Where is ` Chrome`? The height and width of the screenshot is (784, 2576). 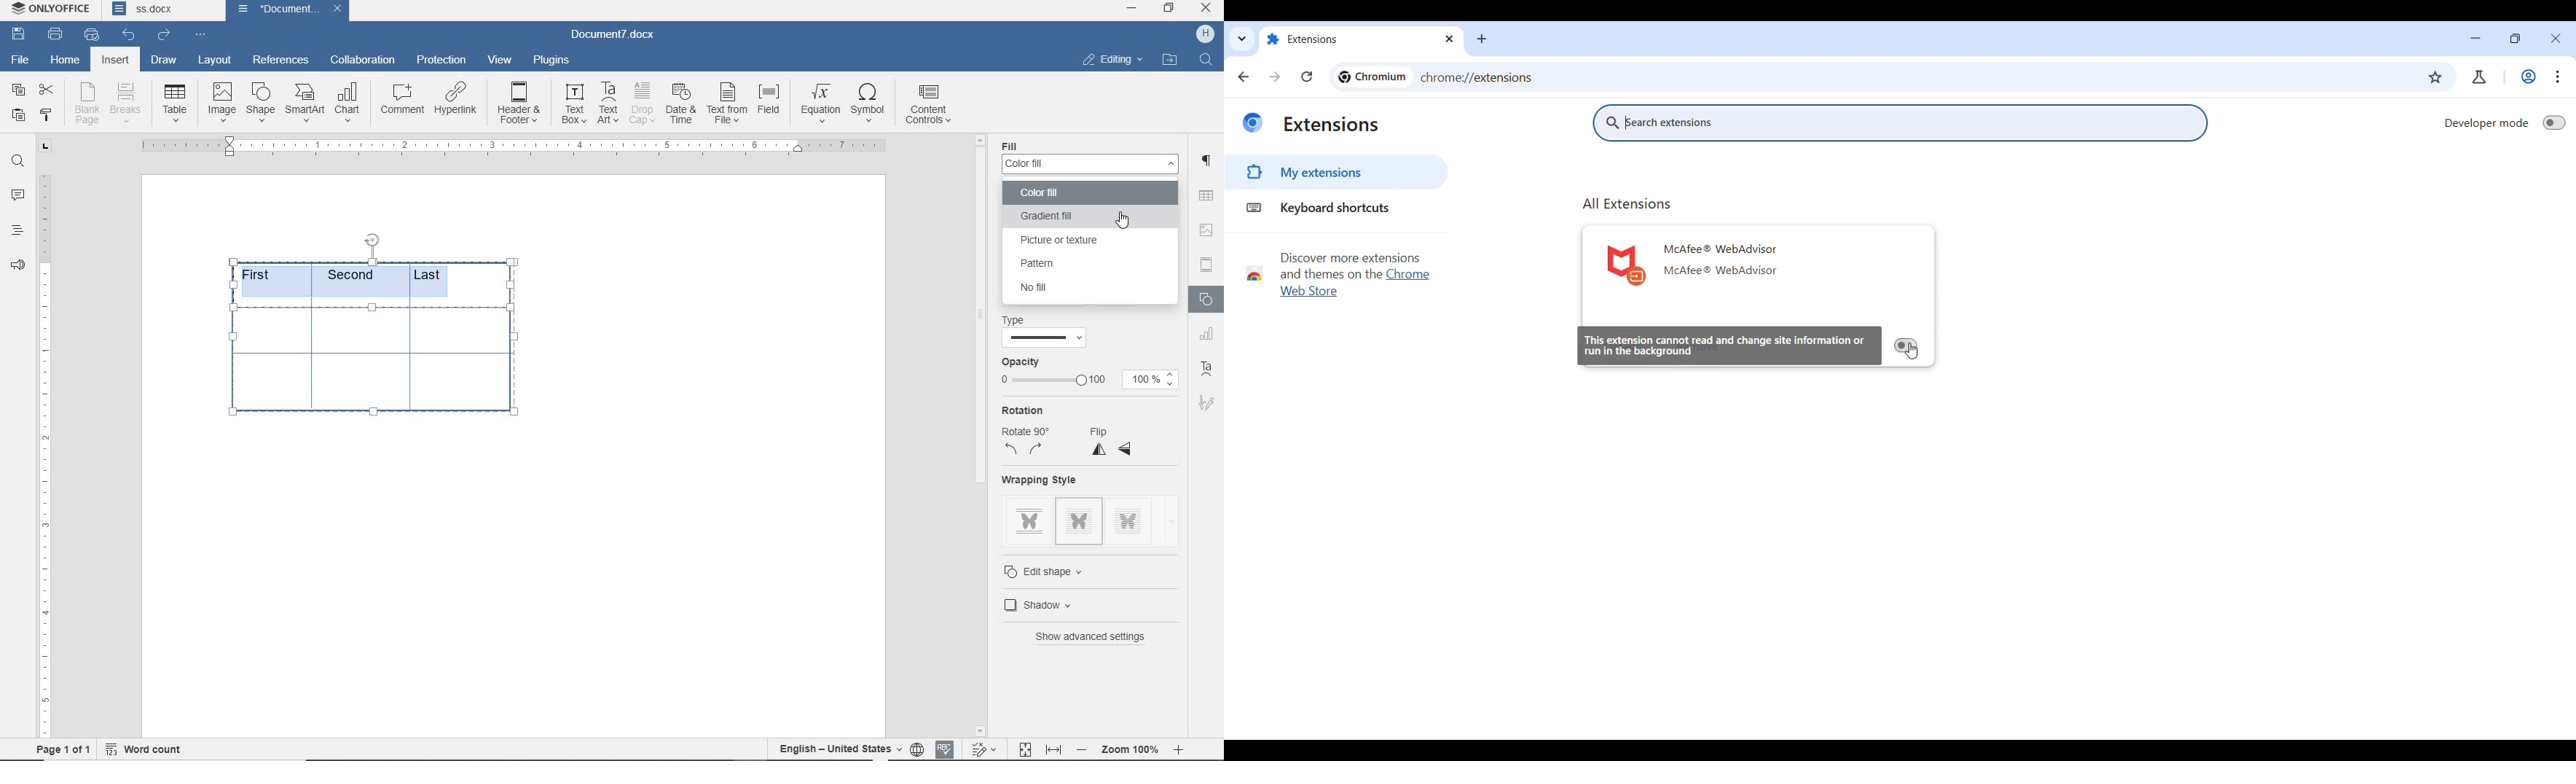  Chrome is located at coordinates (1411, 276).